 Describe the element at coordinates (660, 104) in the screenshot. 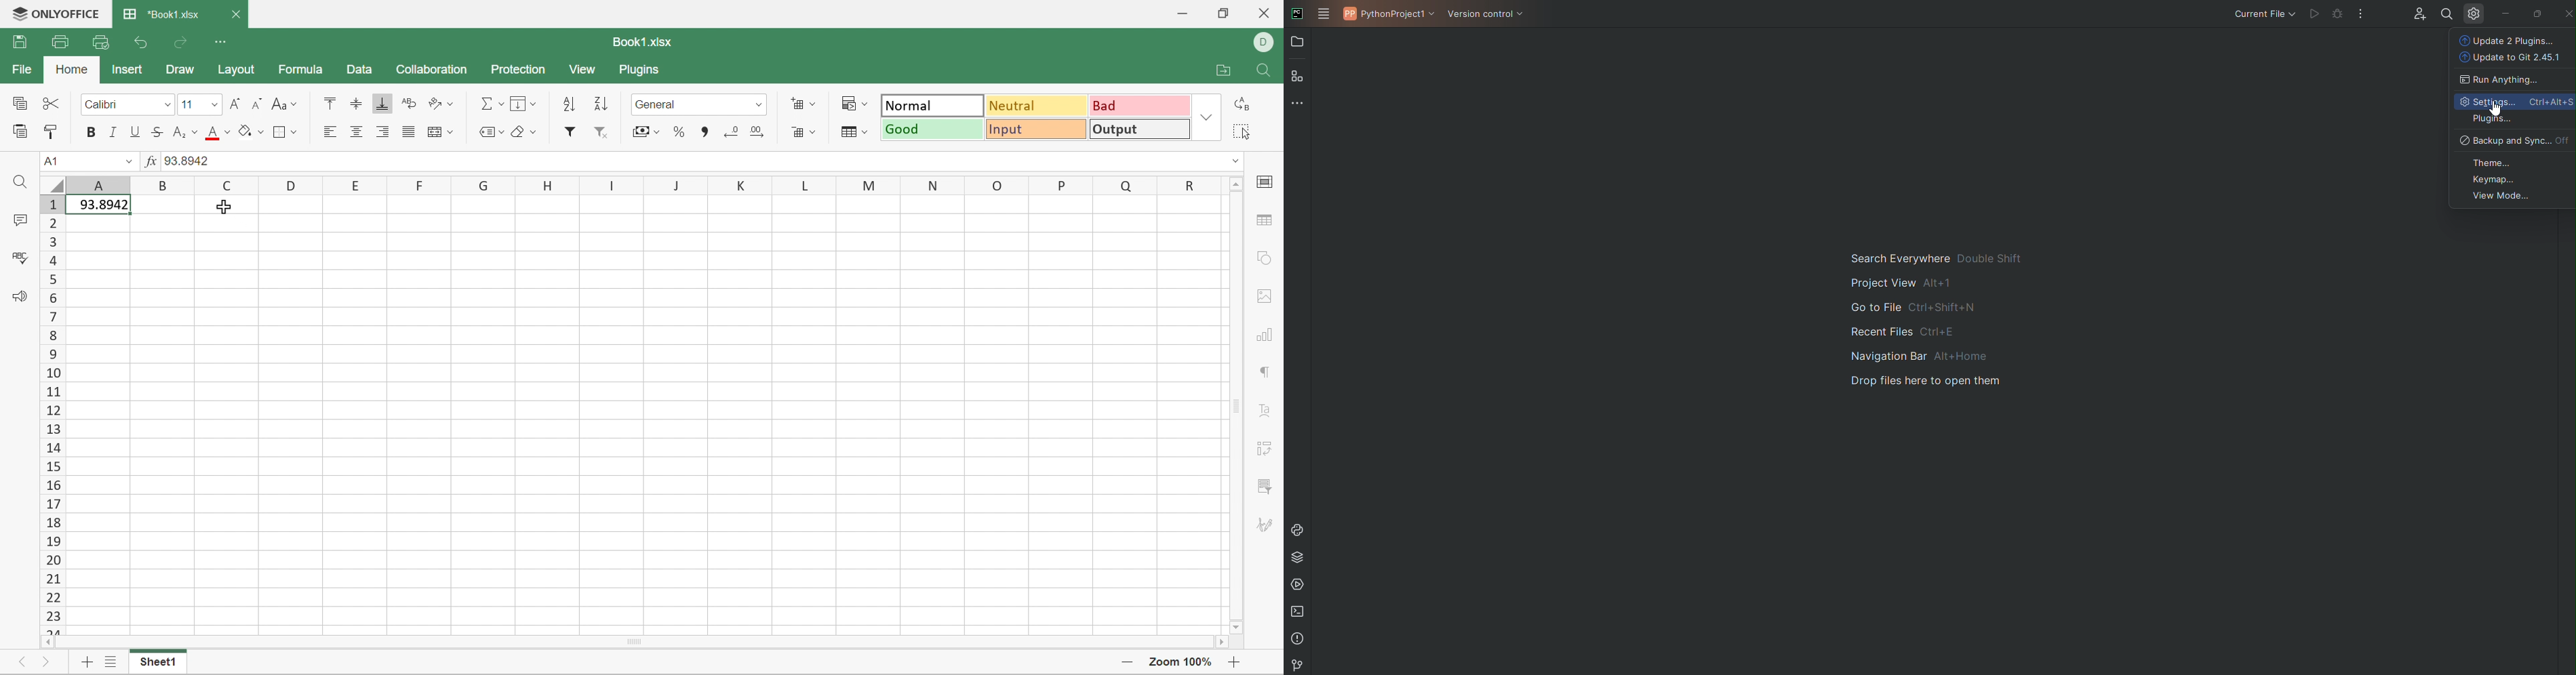

I see `General` at that location.